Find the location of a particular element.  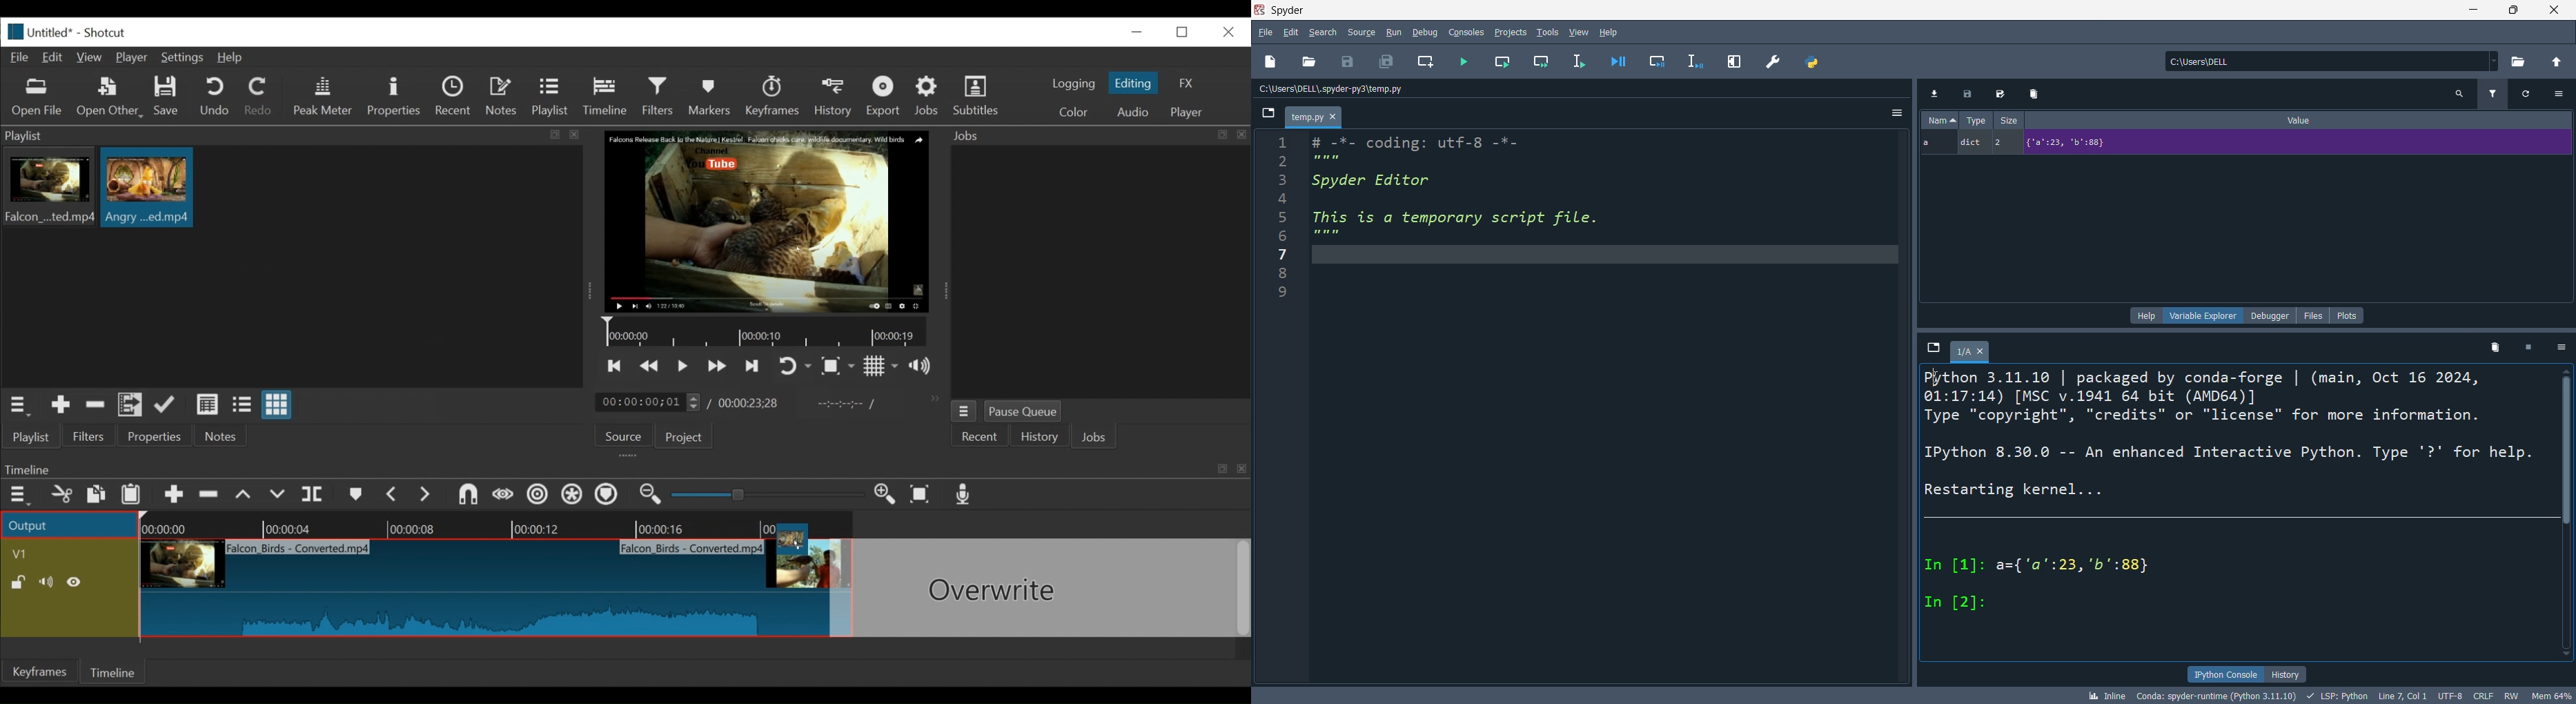

name is located at coordinates (1941, 119).